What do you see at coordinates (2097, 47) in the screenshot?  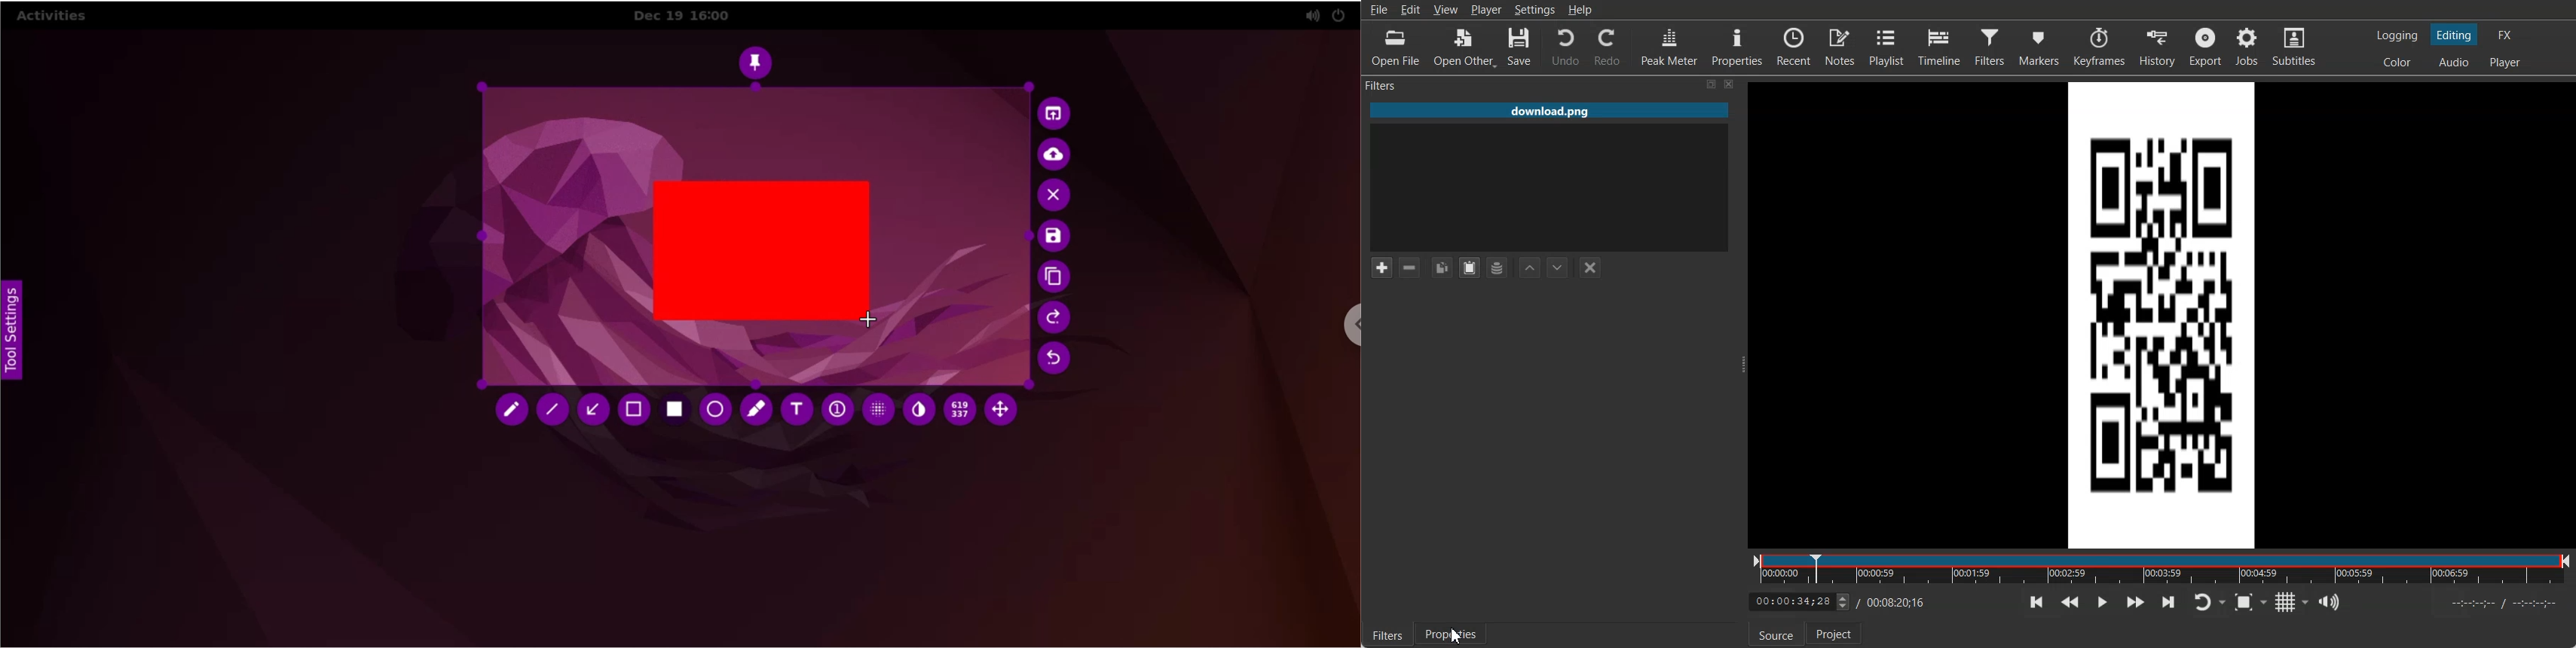 I see `Keyframe` at bounding box center [2097, 47].